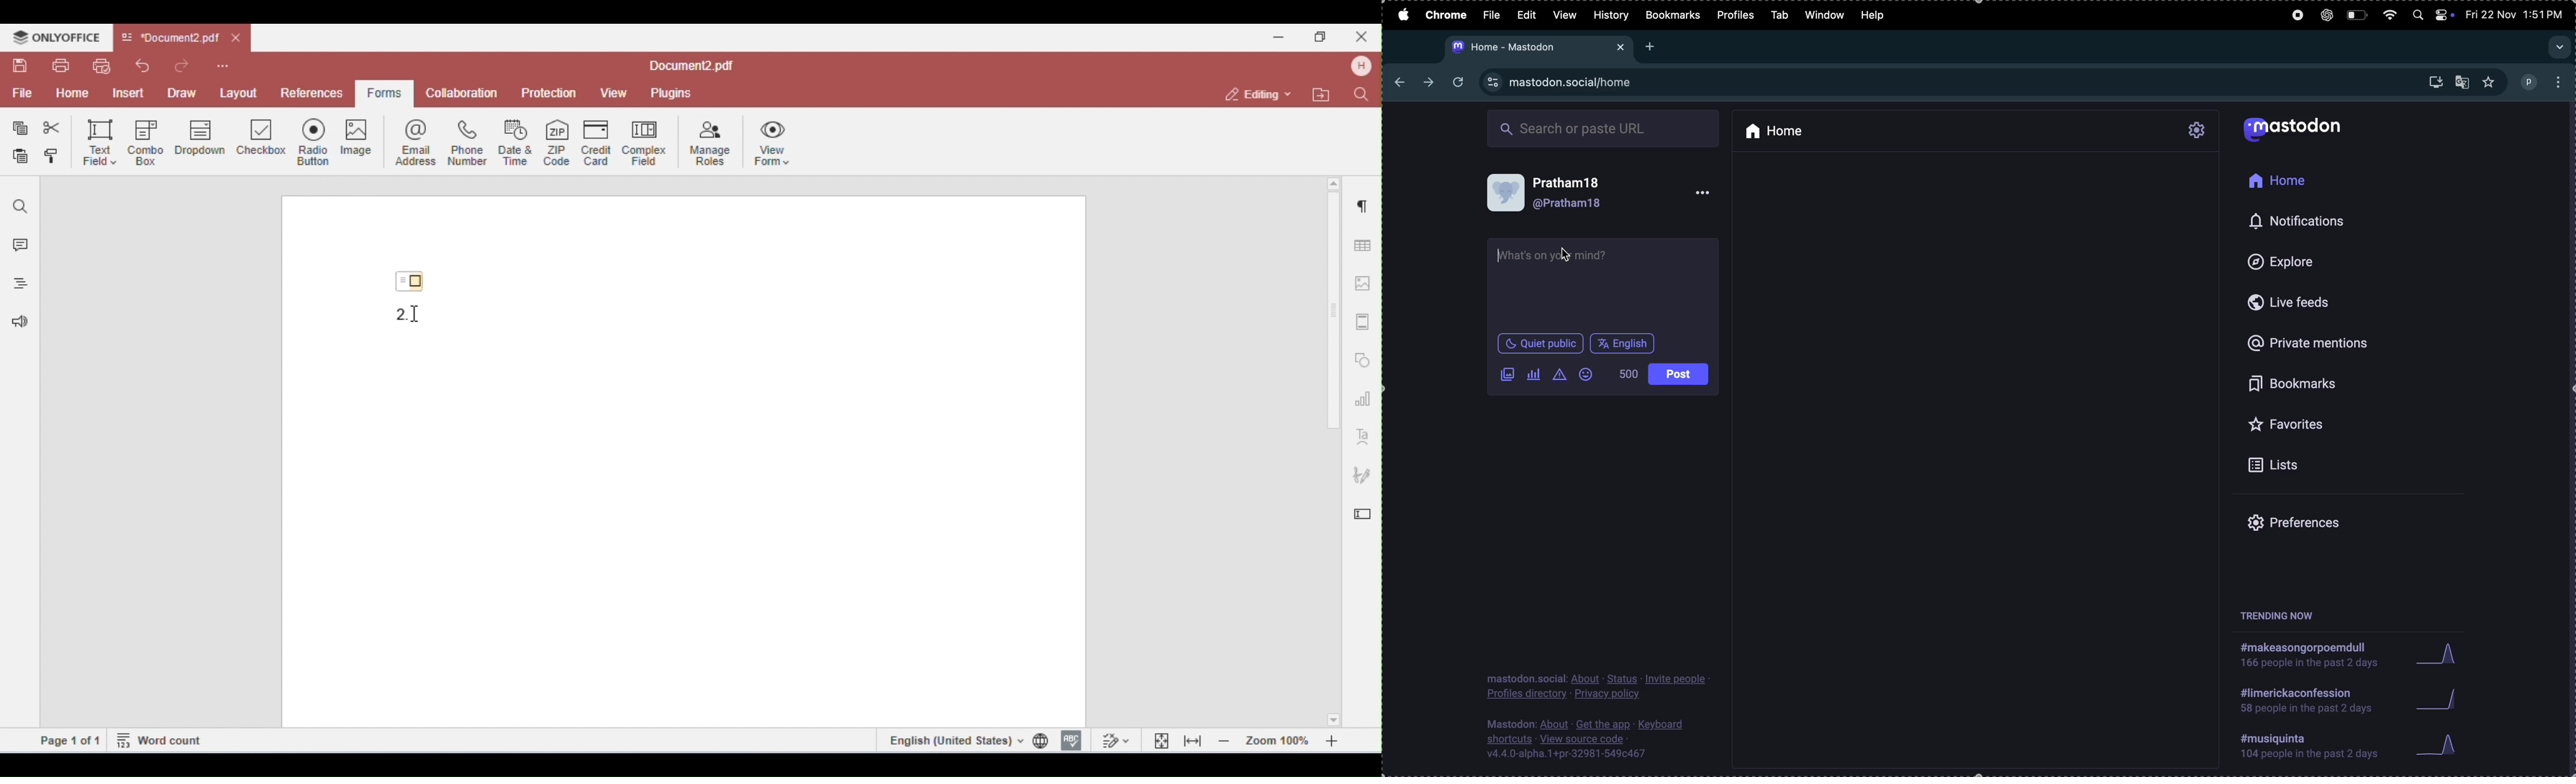  I want to click on refresh, so click(1461, 85).